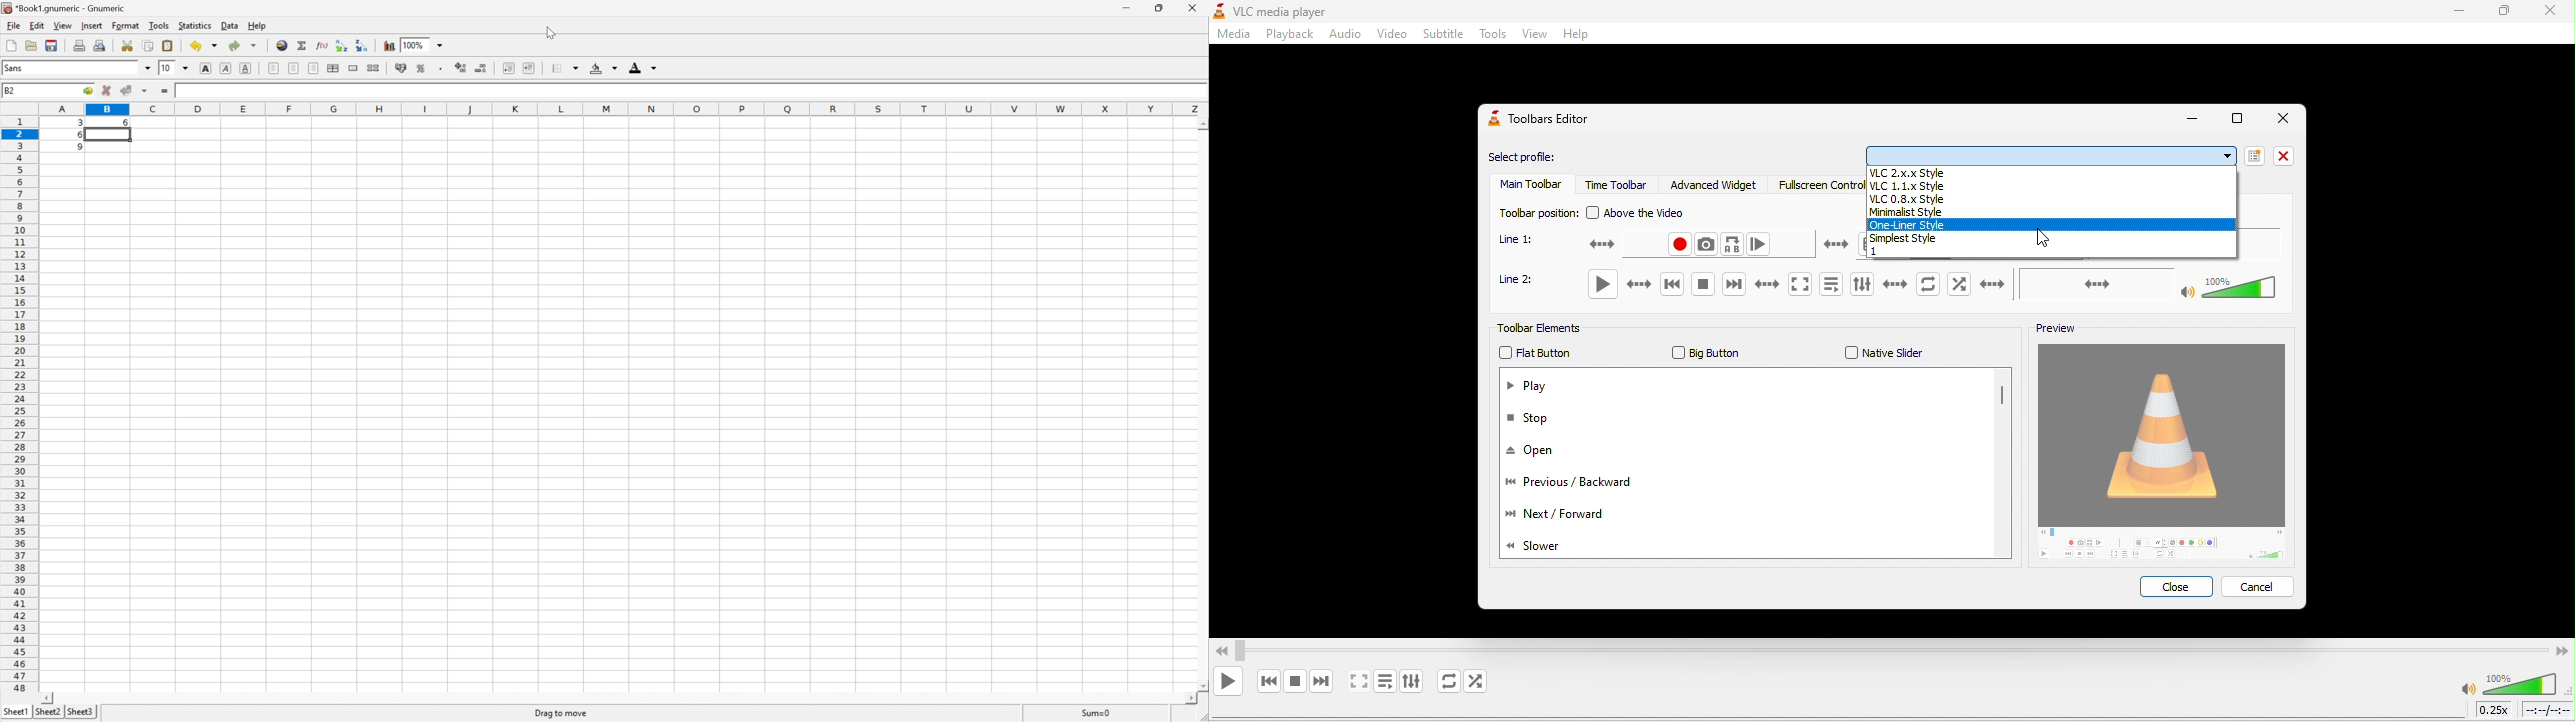 The image size is (2576, 728). What do you see at coordinates (2163, 452) in the screenshot?
I see `image` at bounding box center [2163, 452].